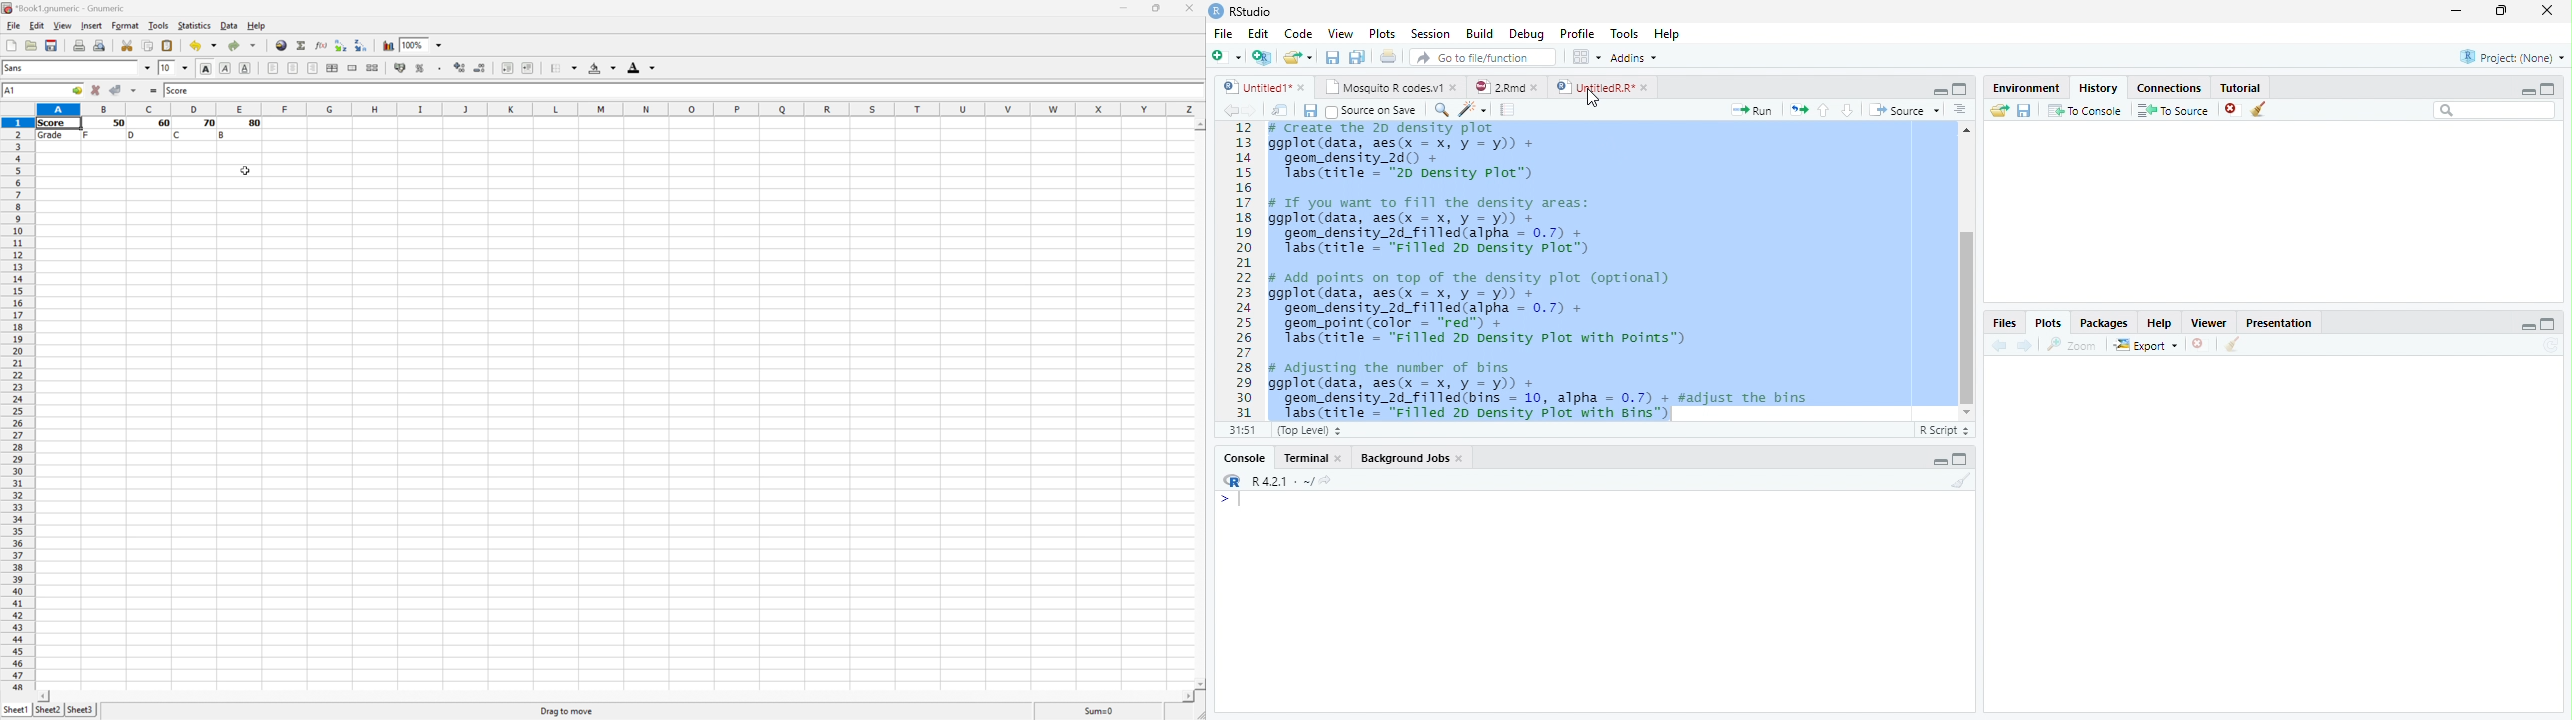 The height and width of the screenshot is (728, 2576). Describe the element at coordinates (2026, 111) in the screenshot. I see `save workspace` at that location.